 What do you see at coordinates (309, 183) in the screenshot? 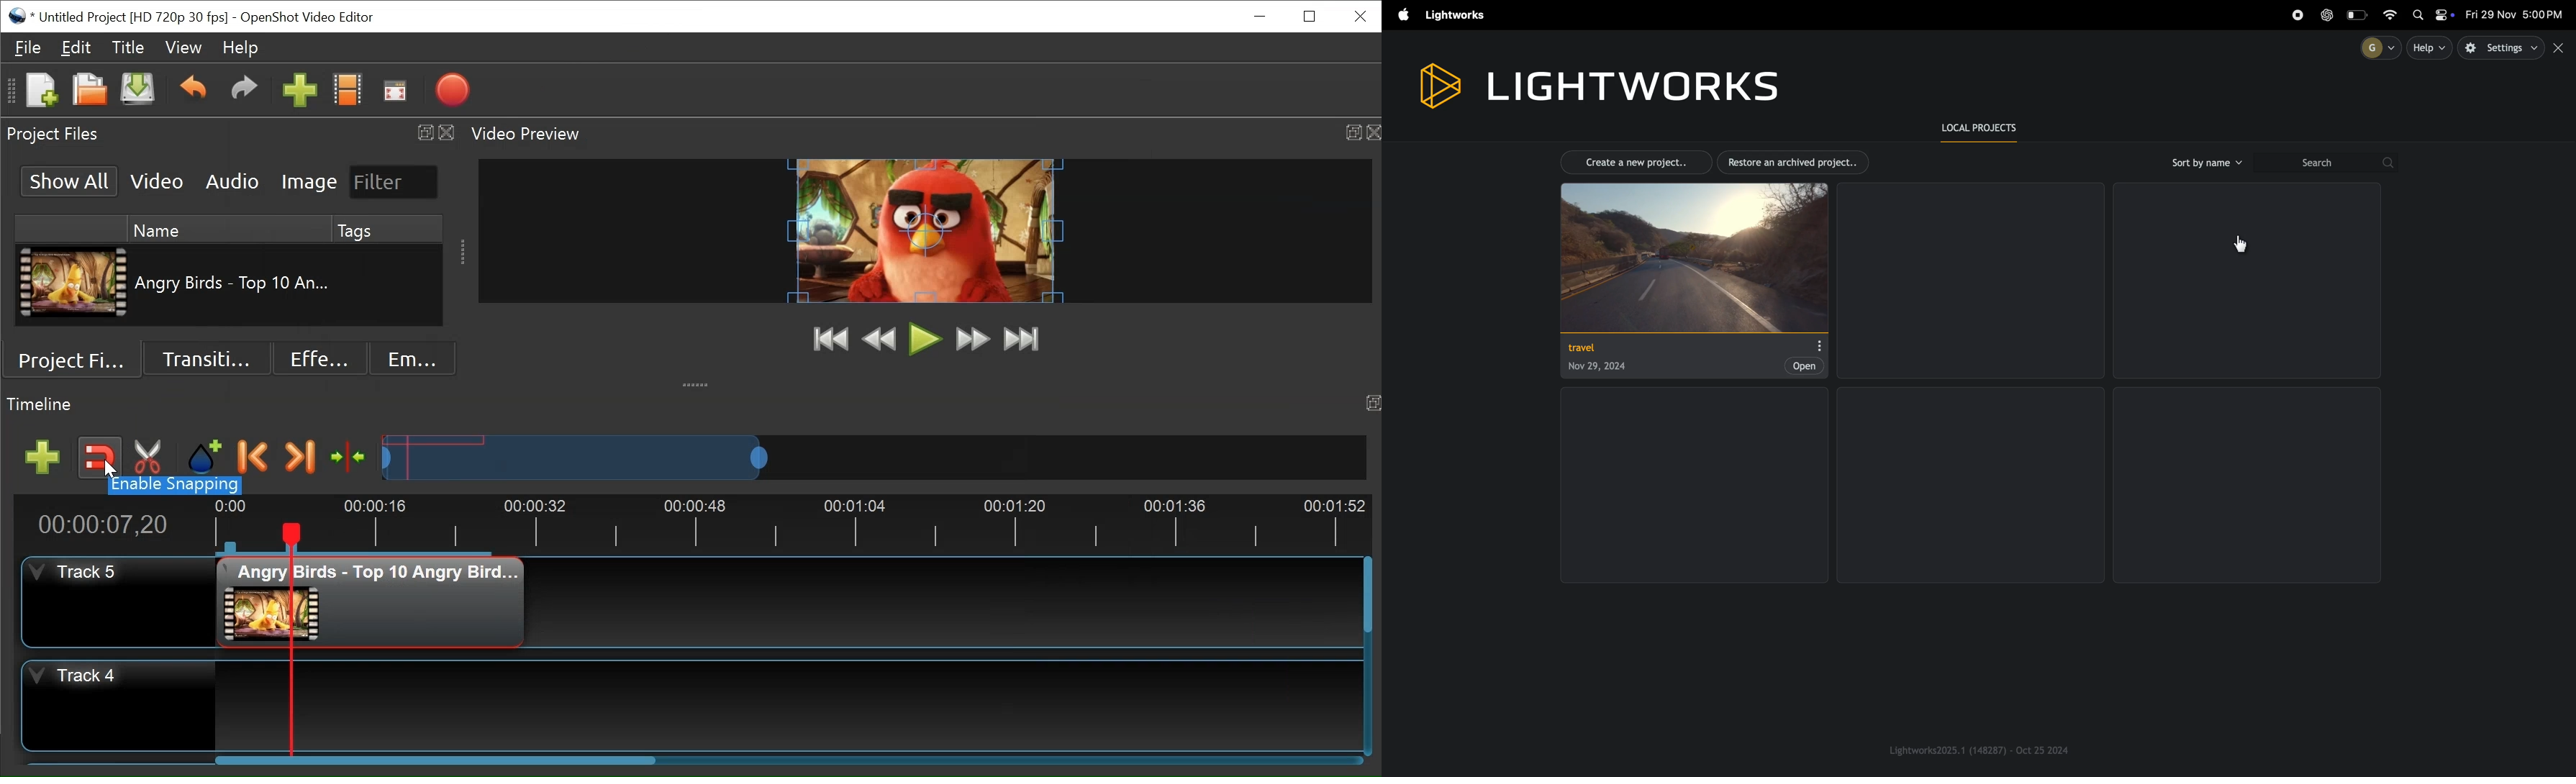
I see `Image` at bounding box center [309, 183].